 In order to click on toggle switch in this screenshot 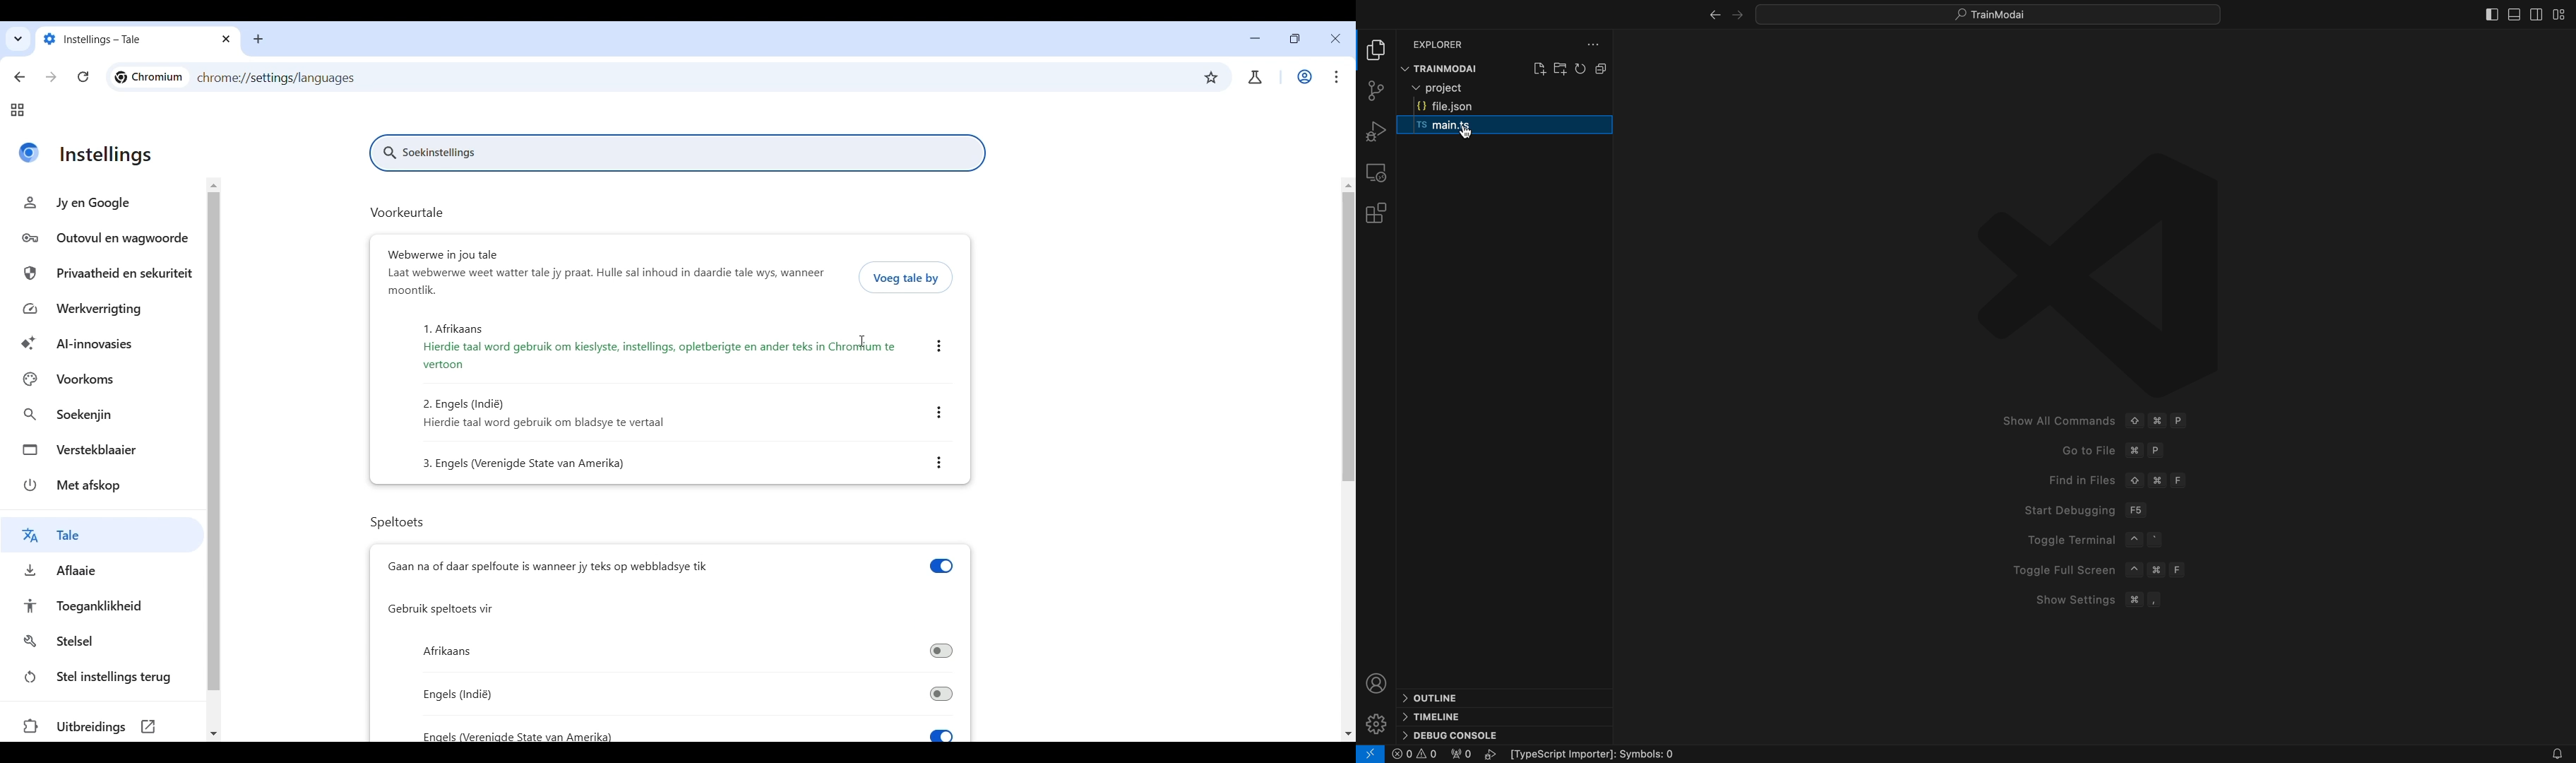, I will do `click(932, 733)`.